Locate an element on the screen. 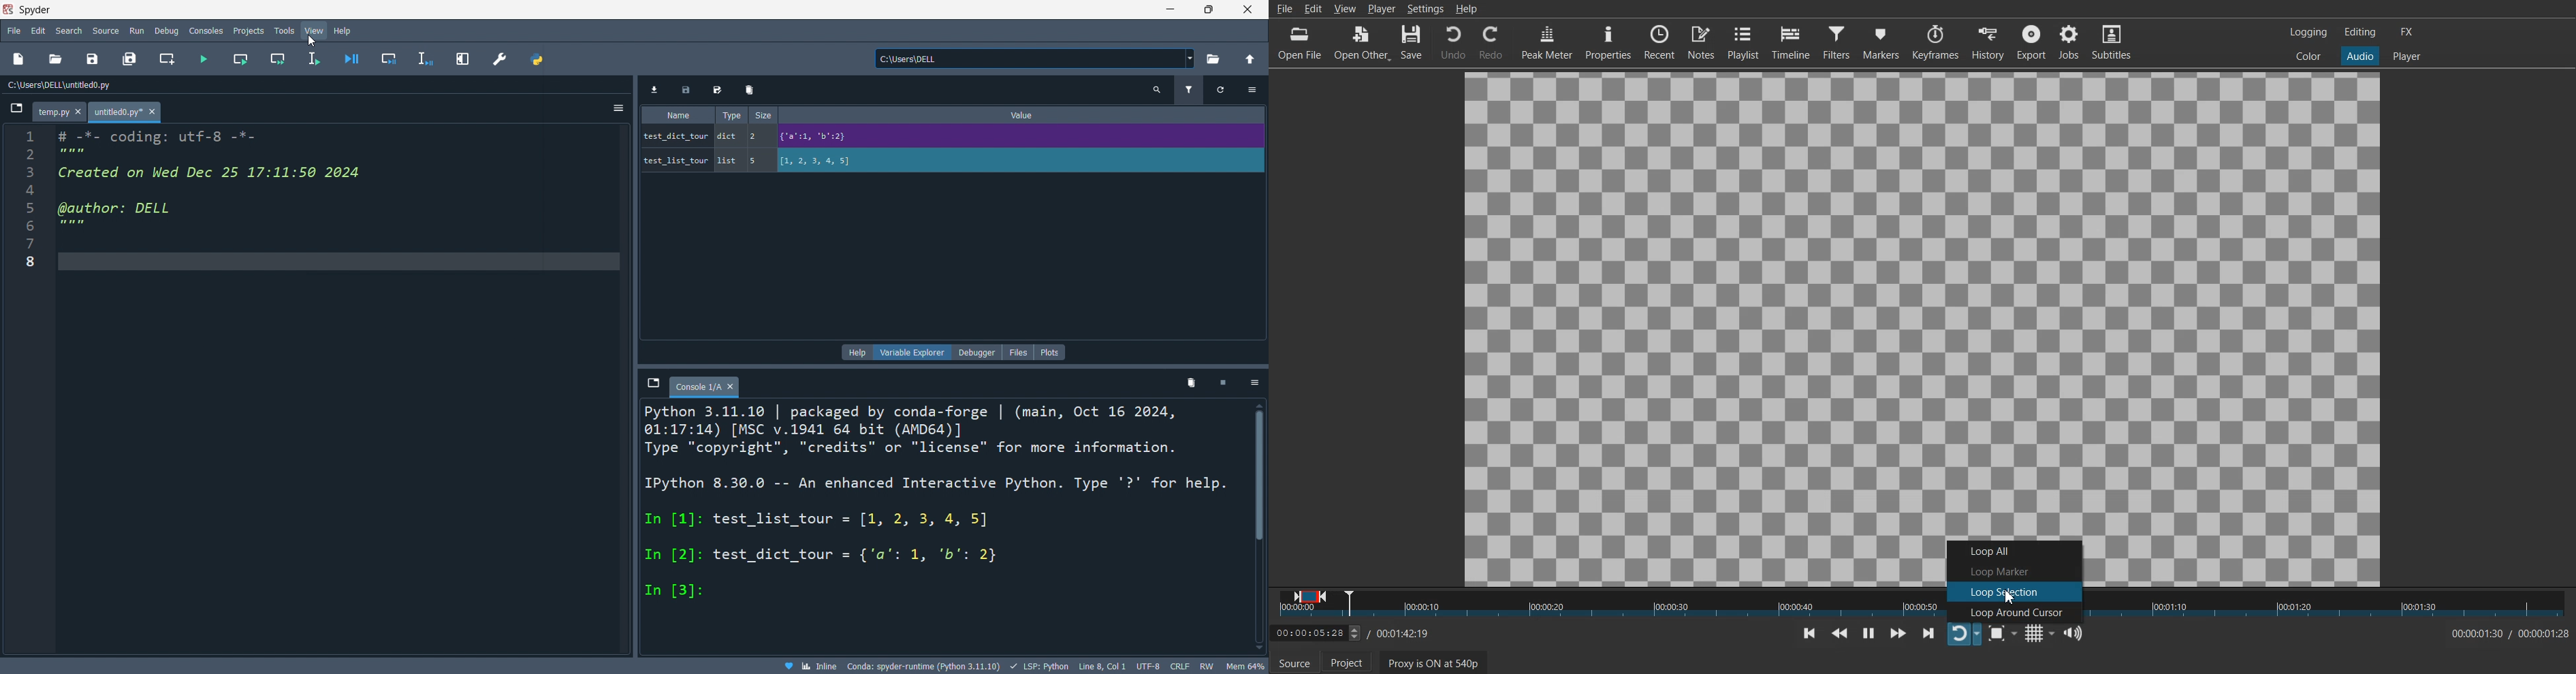 The image size is (2576, 700). Loop Selection is located at coordinates (2014, 592).